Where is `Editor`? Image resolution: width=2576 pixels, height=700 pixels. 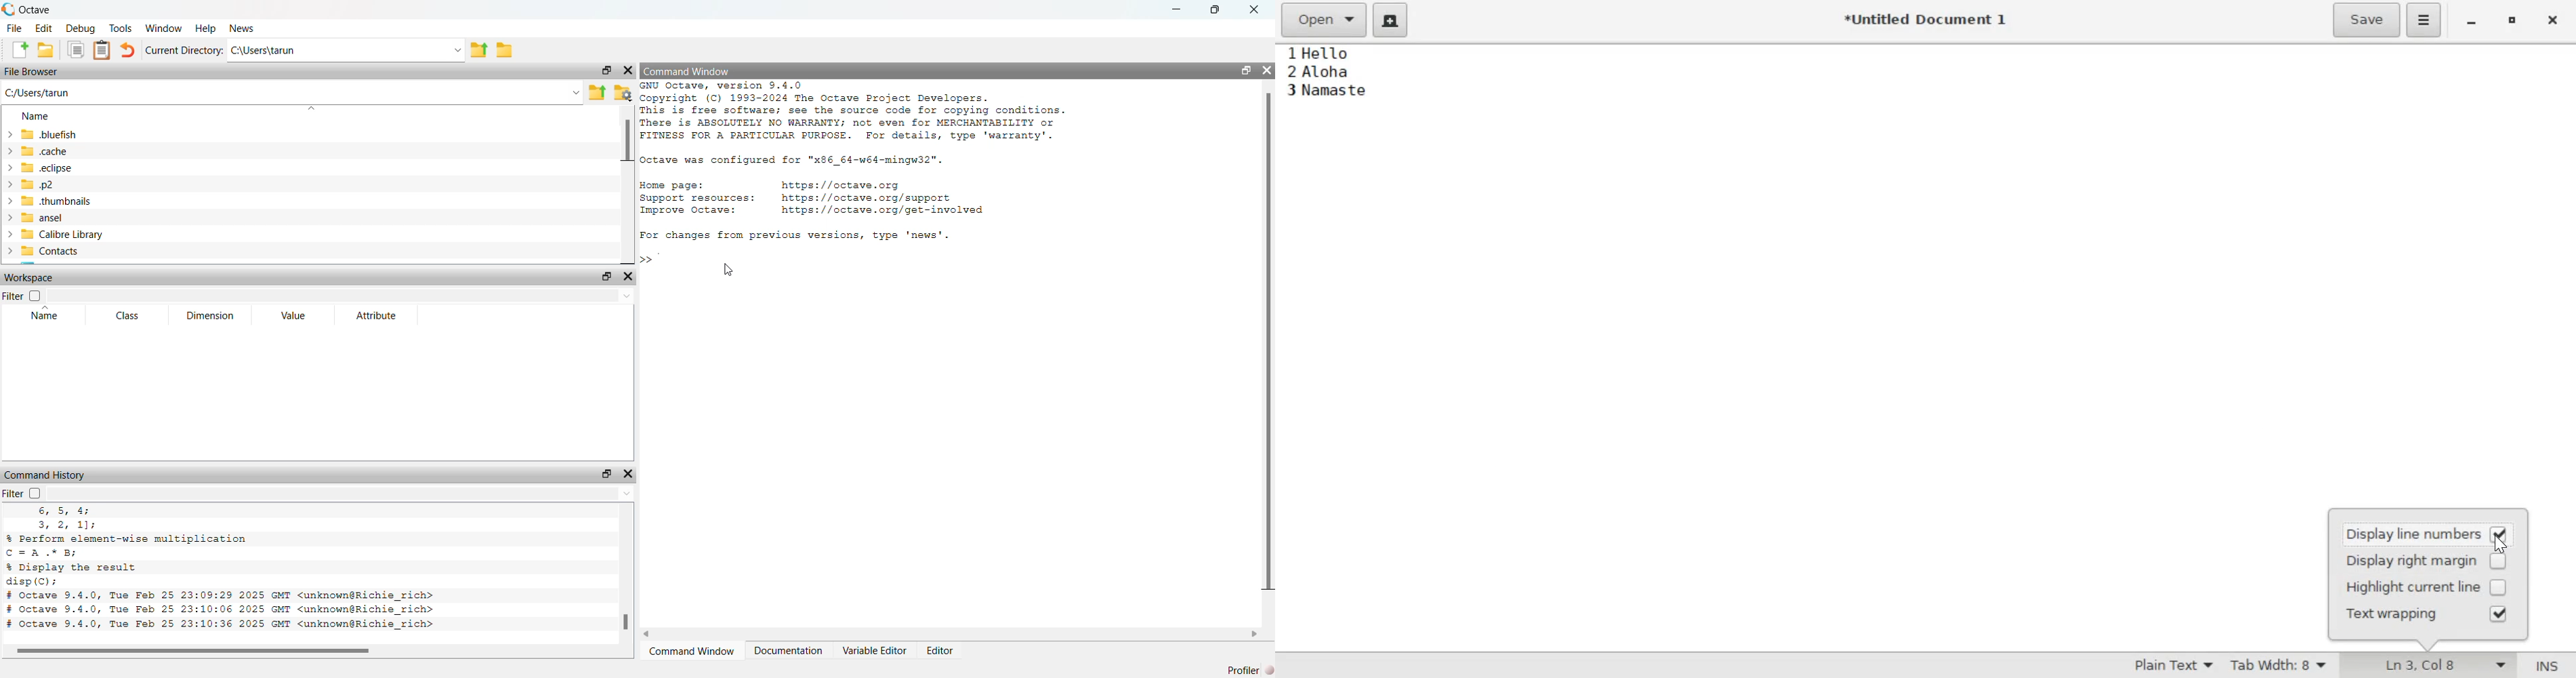 Editor is located at coordinates (941, 652).